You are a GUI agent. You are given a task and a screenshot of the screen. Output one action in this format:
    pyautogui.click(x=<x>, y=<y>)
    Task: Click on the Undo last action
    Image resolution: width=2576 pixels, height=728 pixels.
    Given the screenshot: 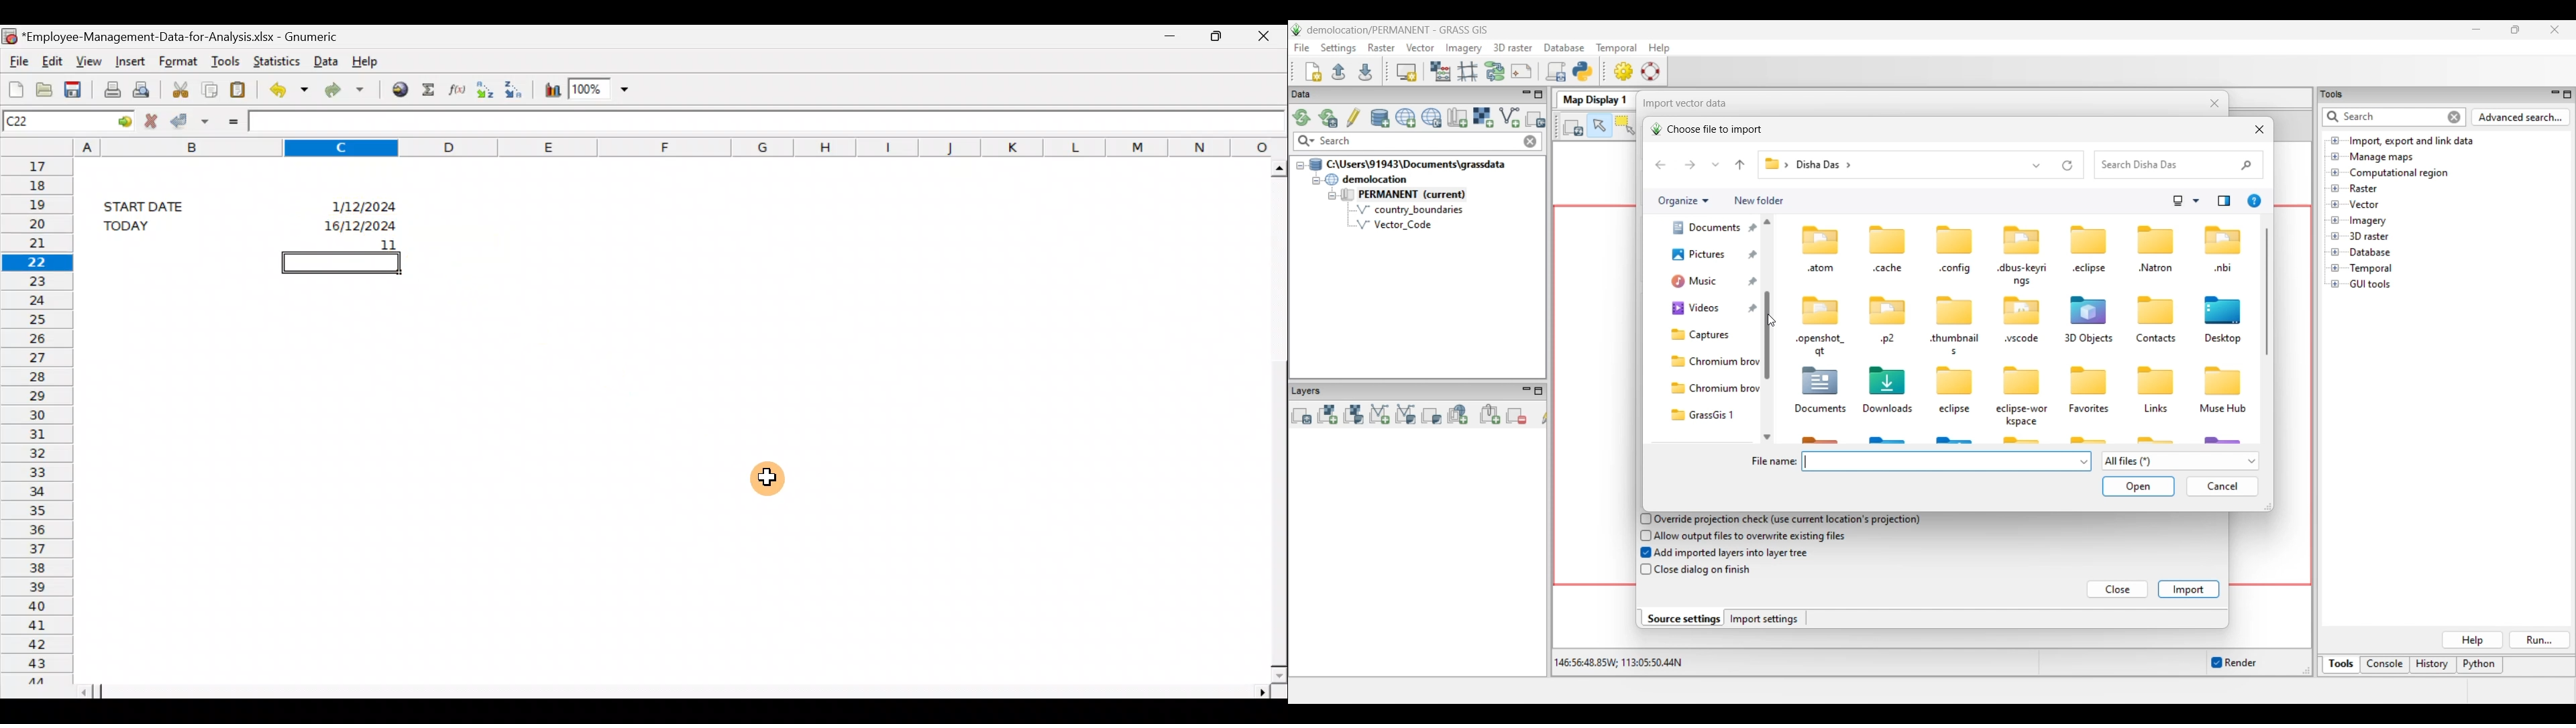 What is the action you would take?
    pyautogui.click(x=286, y=88)
    